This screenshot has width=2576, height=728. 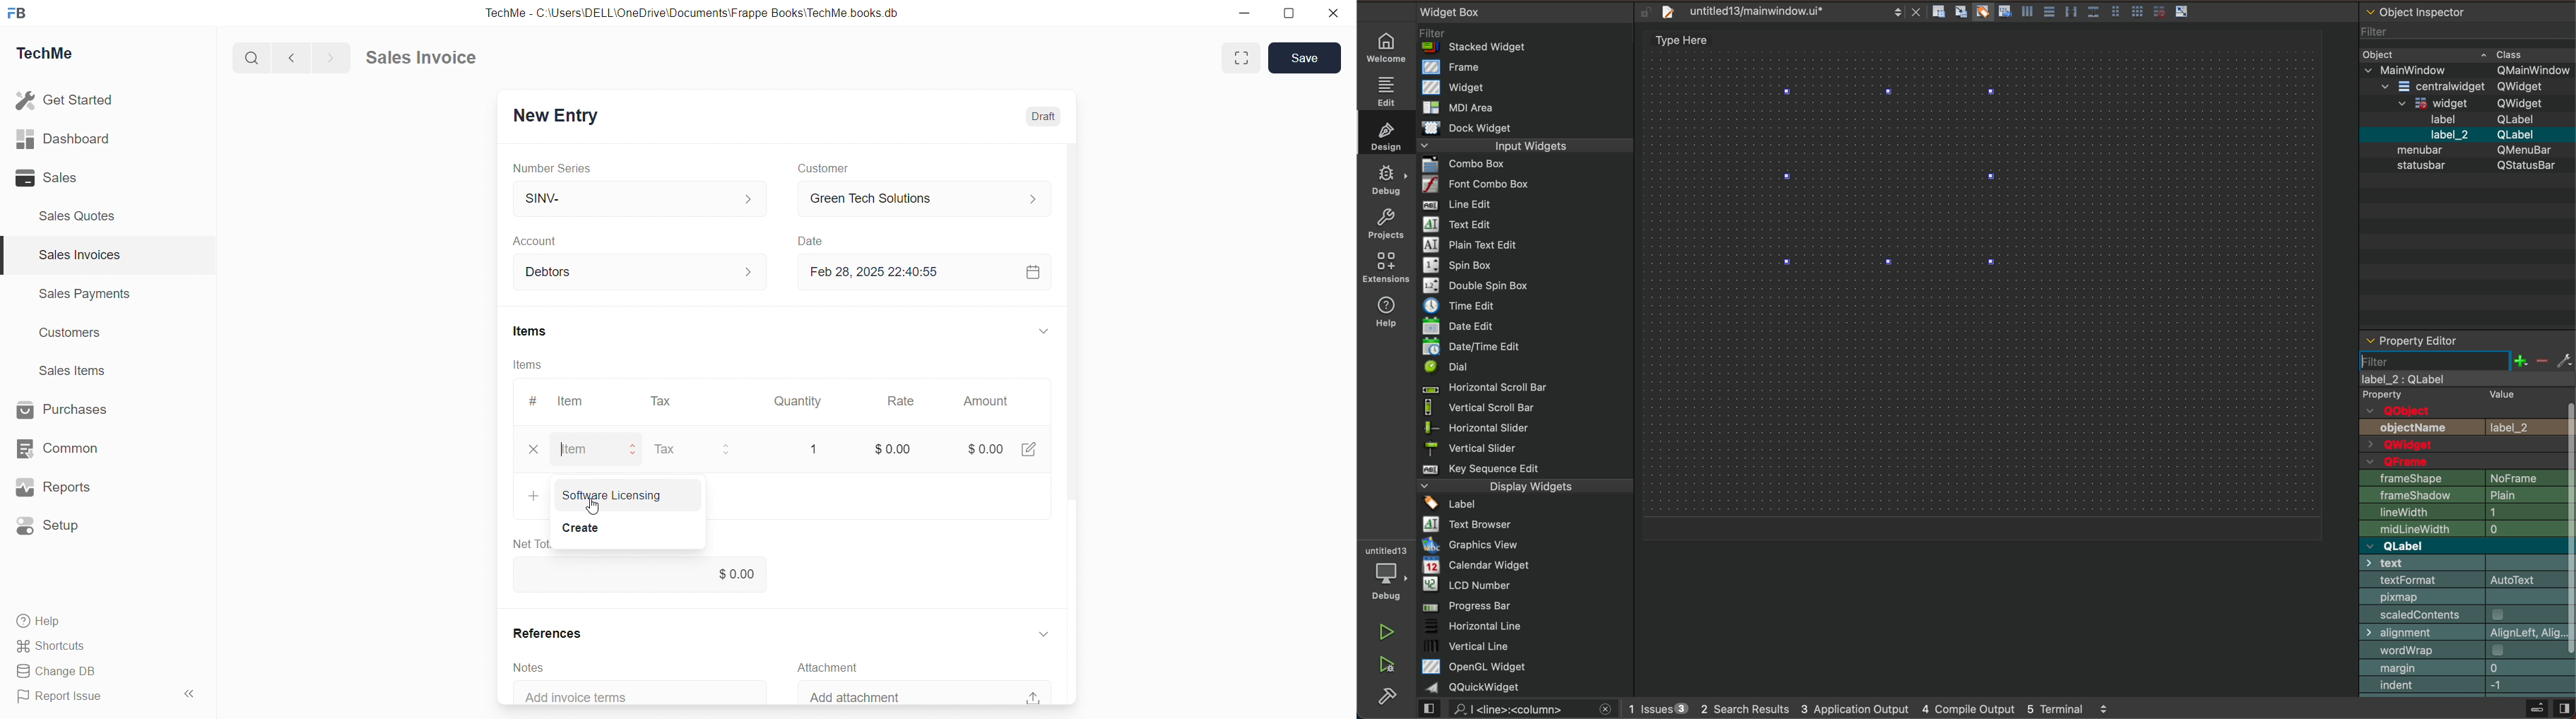 What do you see at coordinates (858, 695) in the screenshot?
I see `Add attachment` at bounding box center [858, 695].